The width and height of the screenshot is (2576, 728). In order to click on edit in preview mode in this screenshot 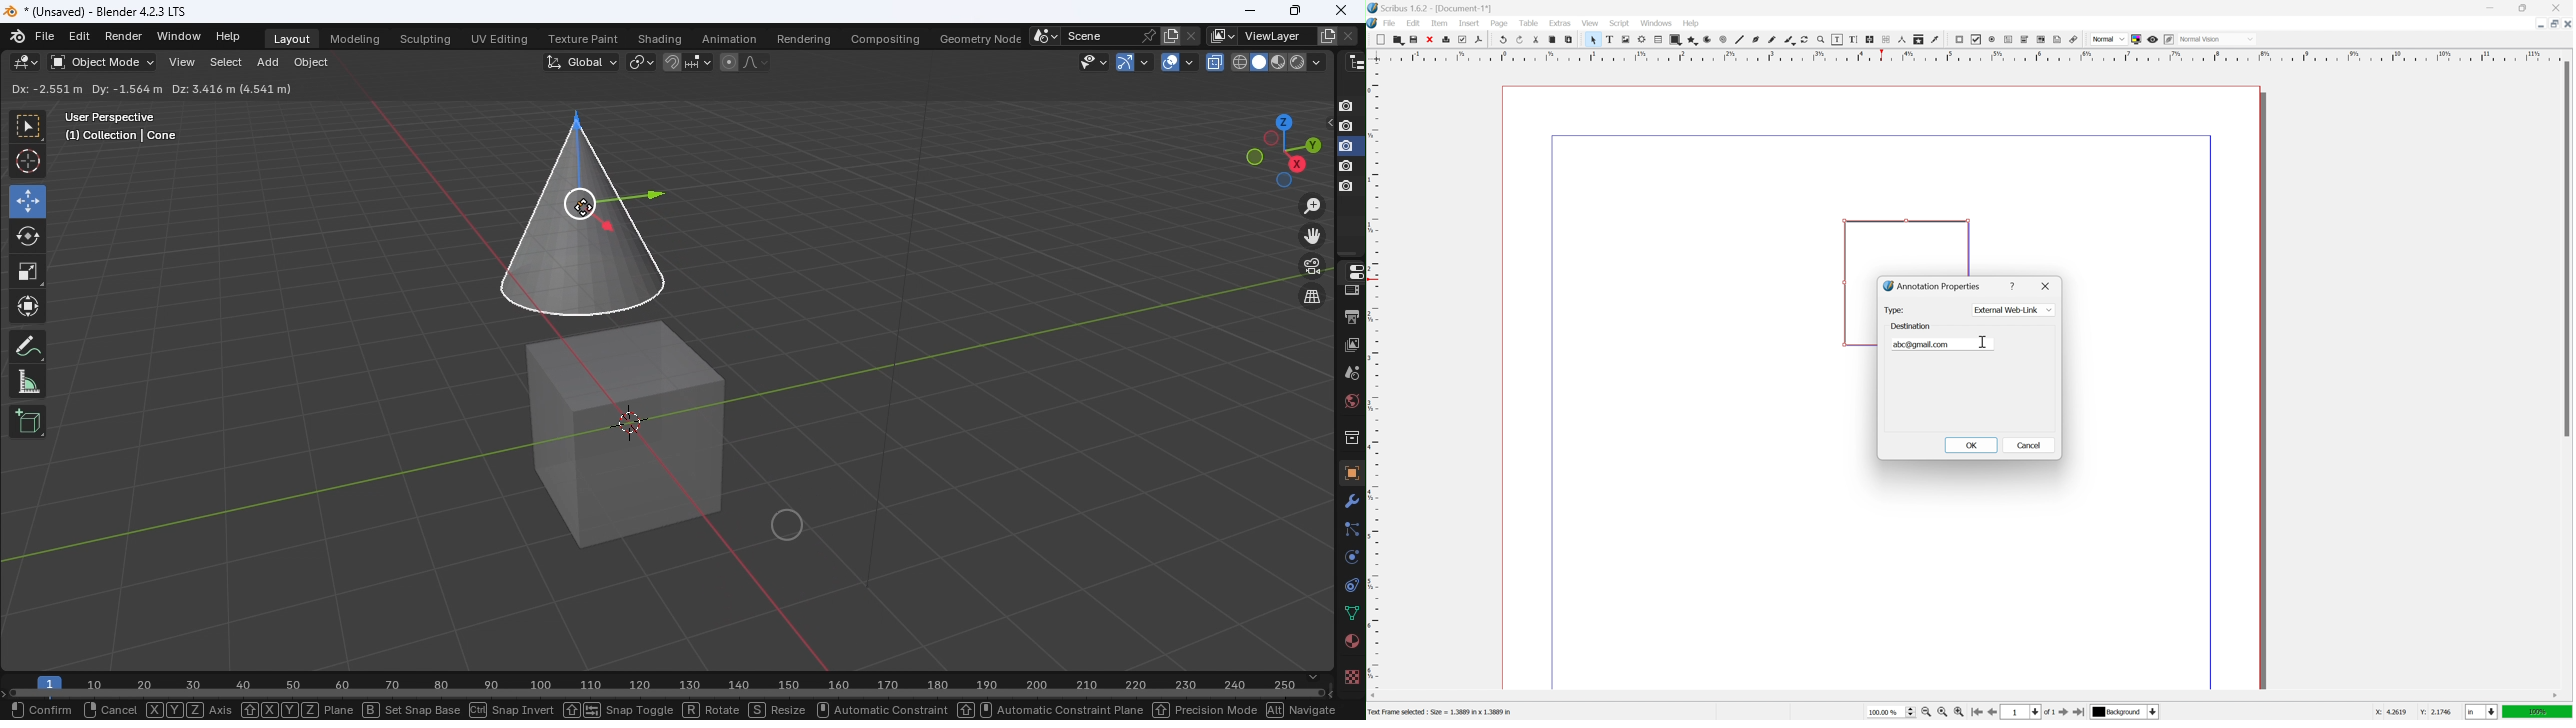, I will do `click(2170, 39)`.